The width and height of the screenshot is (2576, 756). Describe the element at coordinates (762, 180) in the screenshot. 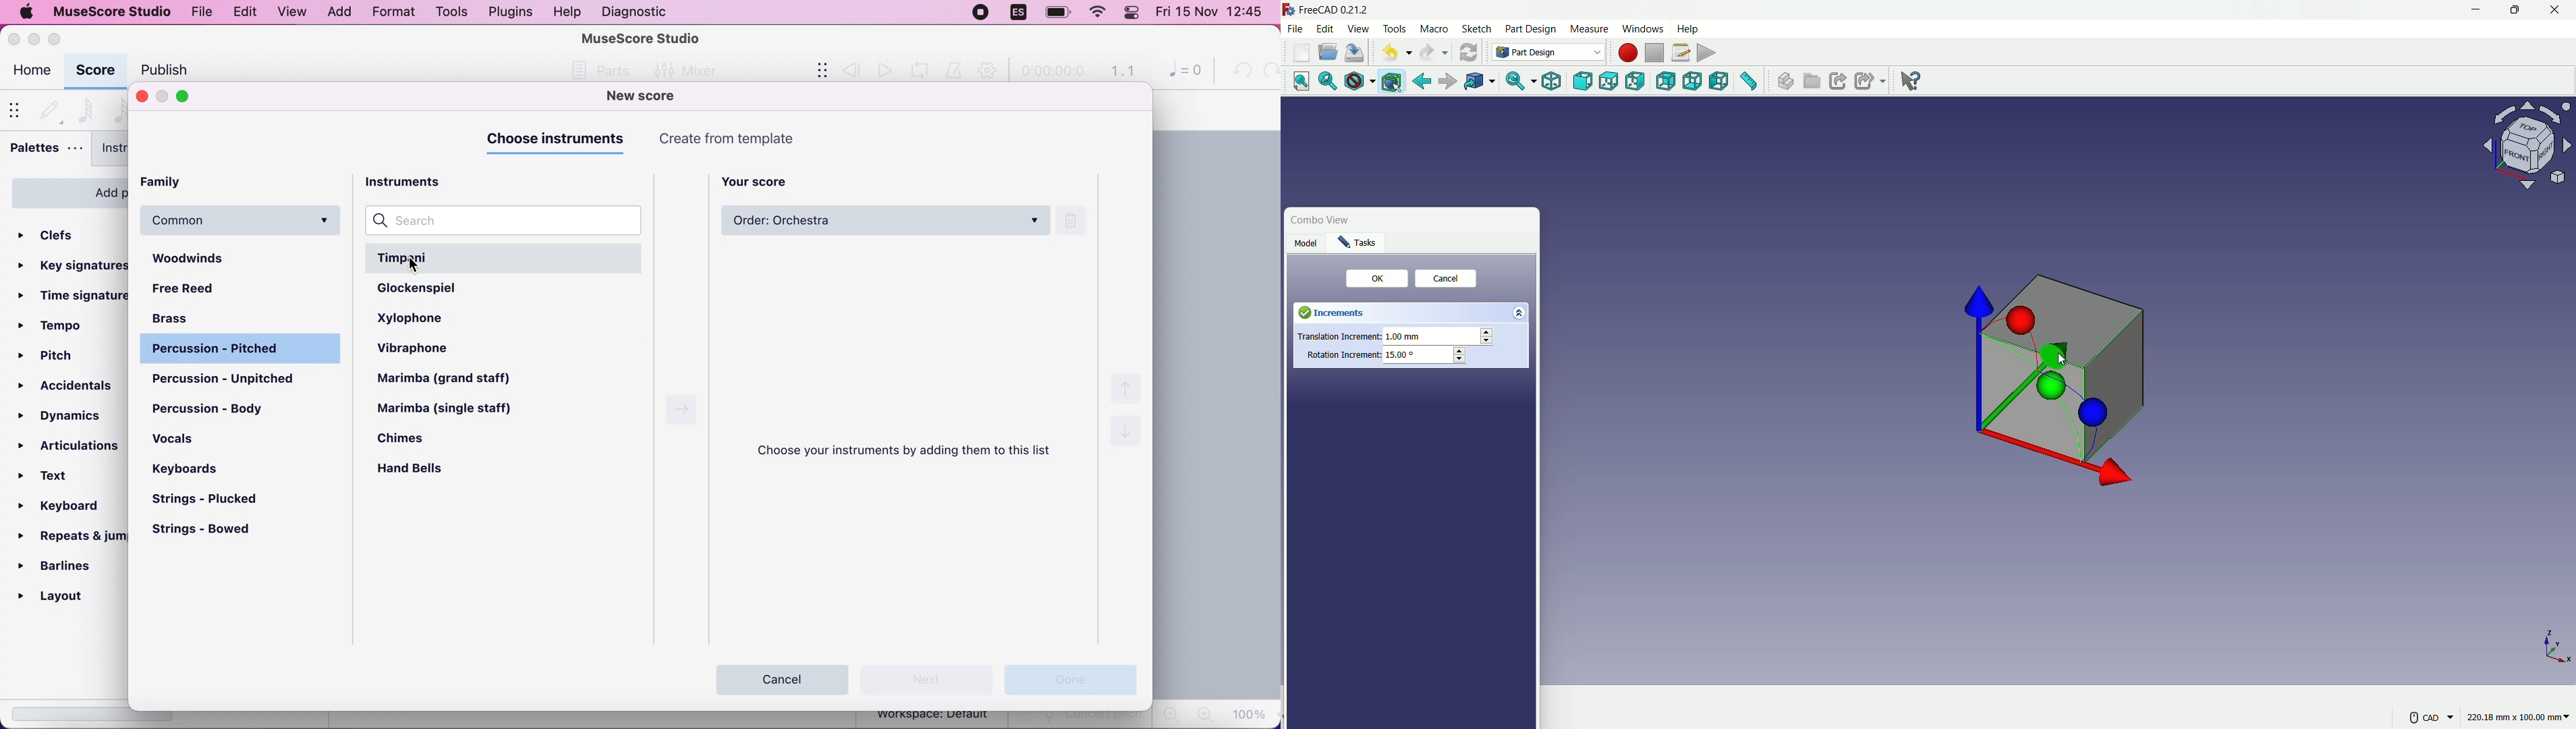

I see `your score` at that location.